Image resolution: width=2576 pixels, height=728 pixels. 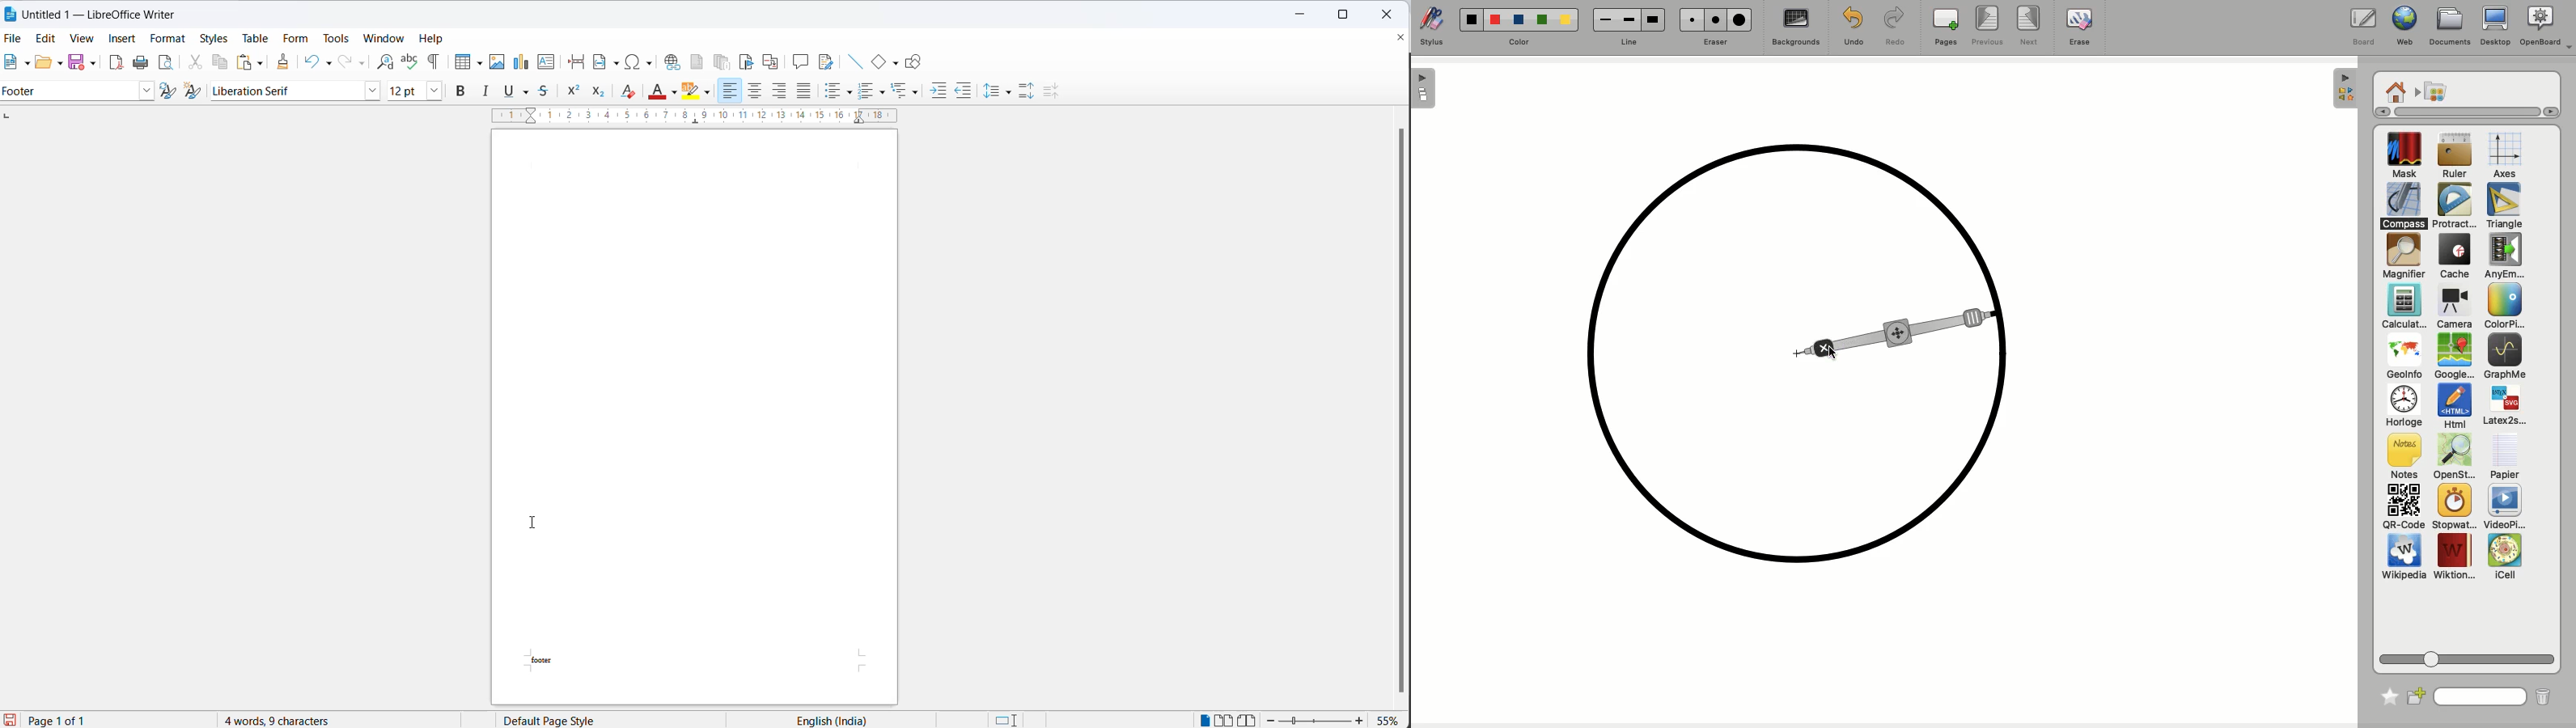 What do you see at coordinates (1740, 20) in the screenshot?
I see `eraser3` at bounding box center [1740, 20].